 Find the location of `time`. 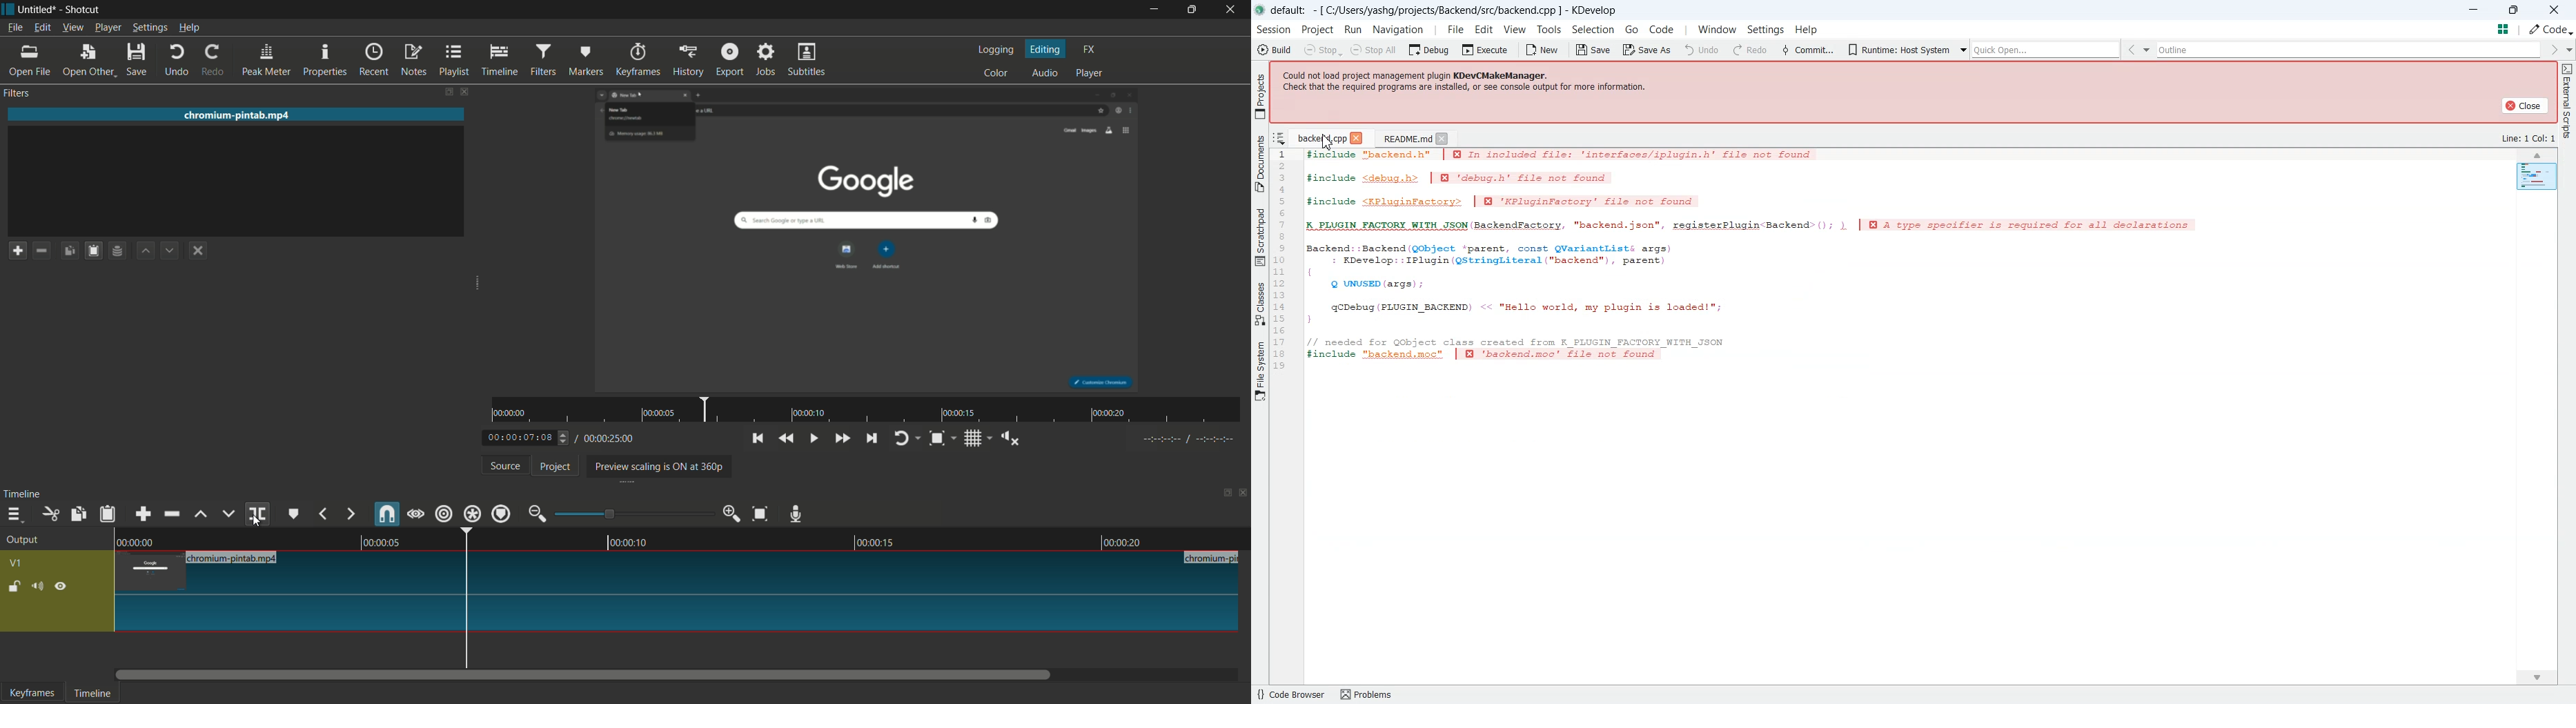

time is located at coordinates (871, 410).